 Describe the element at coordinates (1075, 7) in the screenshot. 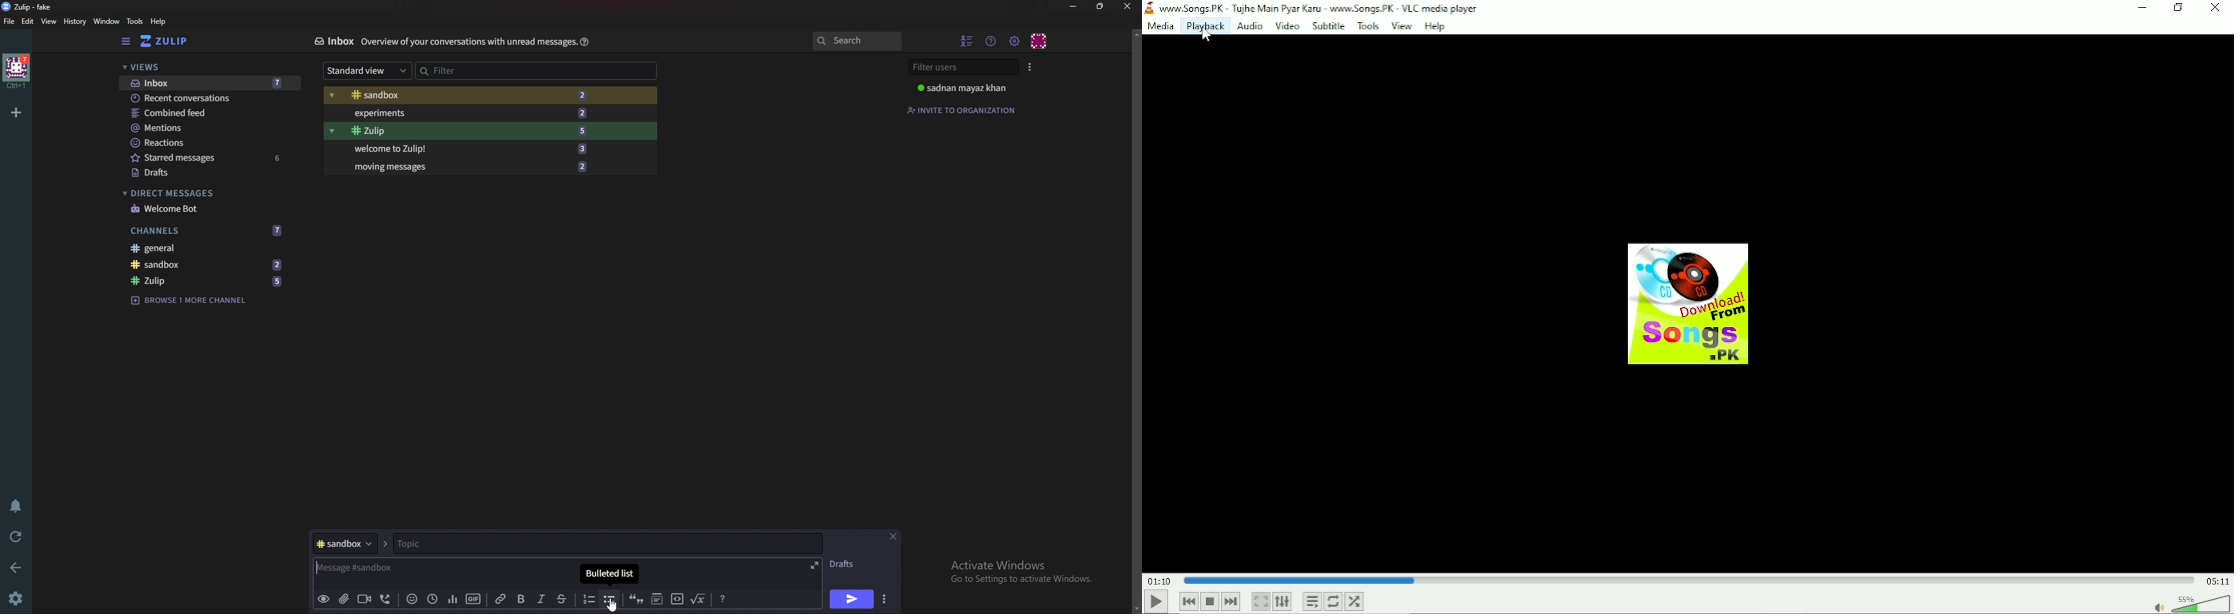

I see `Minimize` at that location.